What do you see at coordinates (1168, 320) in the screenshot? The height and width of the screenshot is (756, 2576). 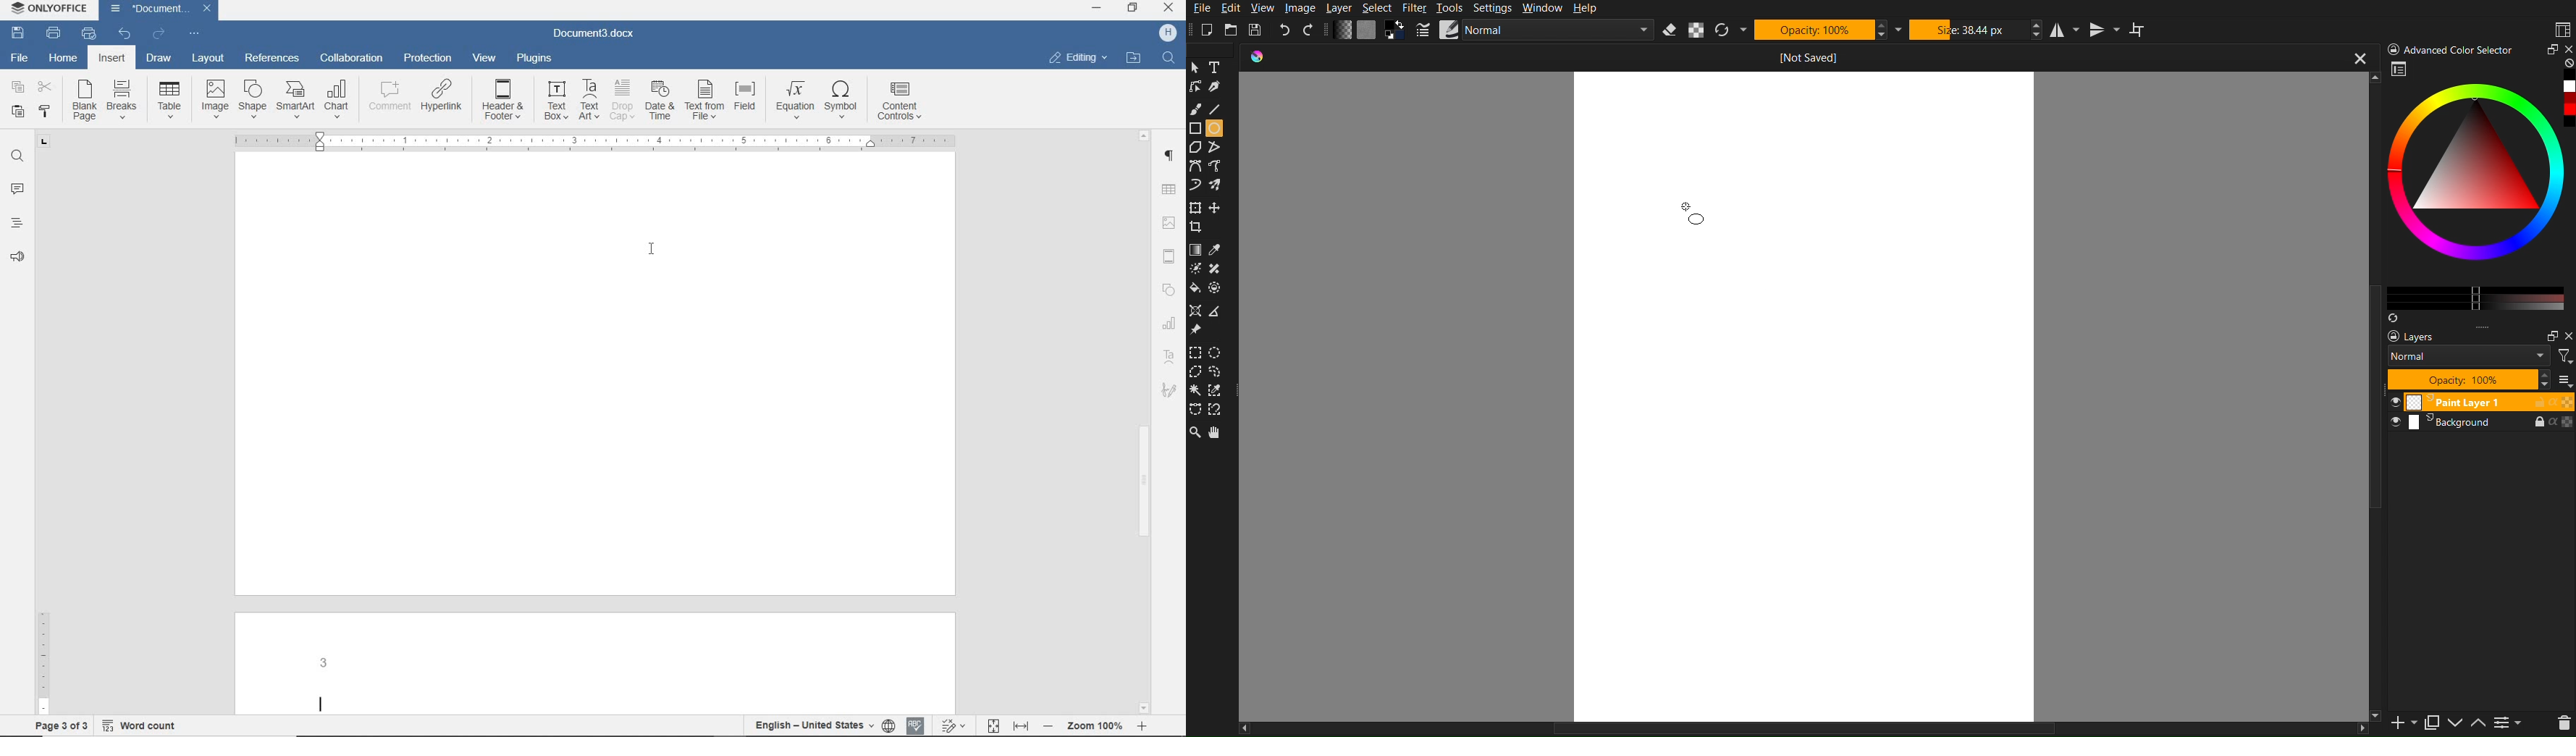 I see `Charts` at bounding box center [1168, 320].